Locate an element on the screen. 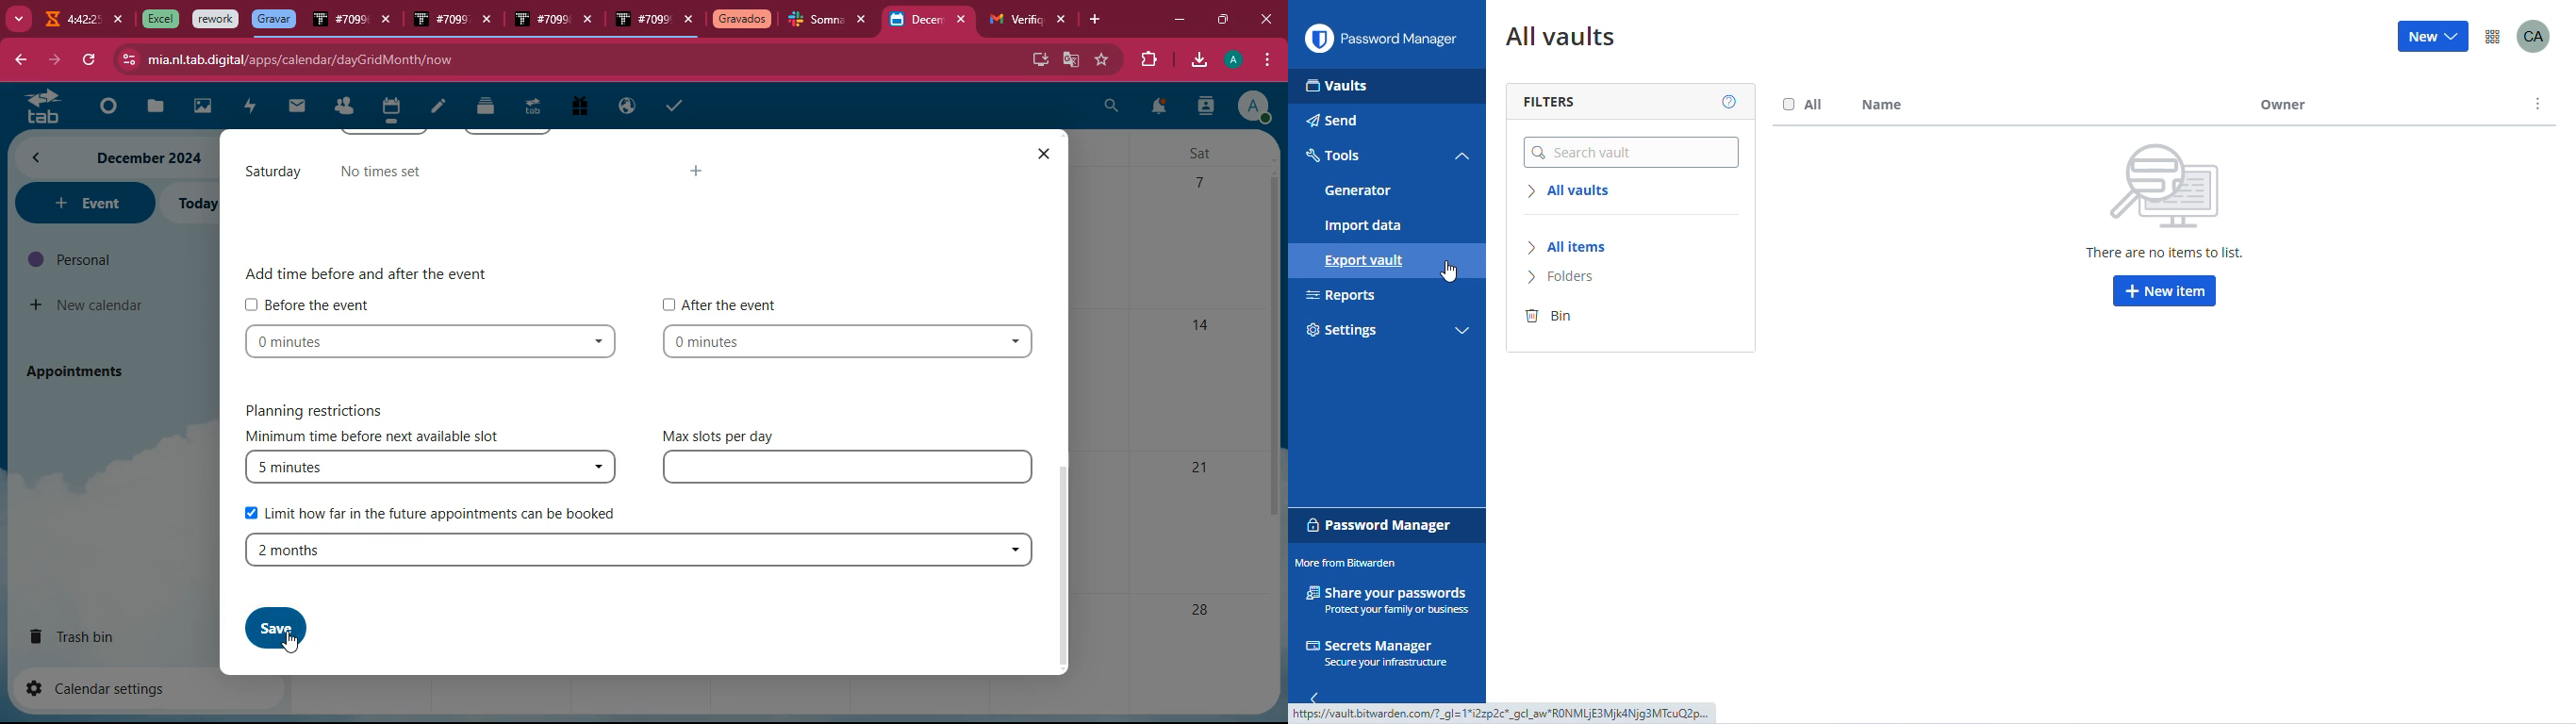  beginning is located at coordinates (104, 107).